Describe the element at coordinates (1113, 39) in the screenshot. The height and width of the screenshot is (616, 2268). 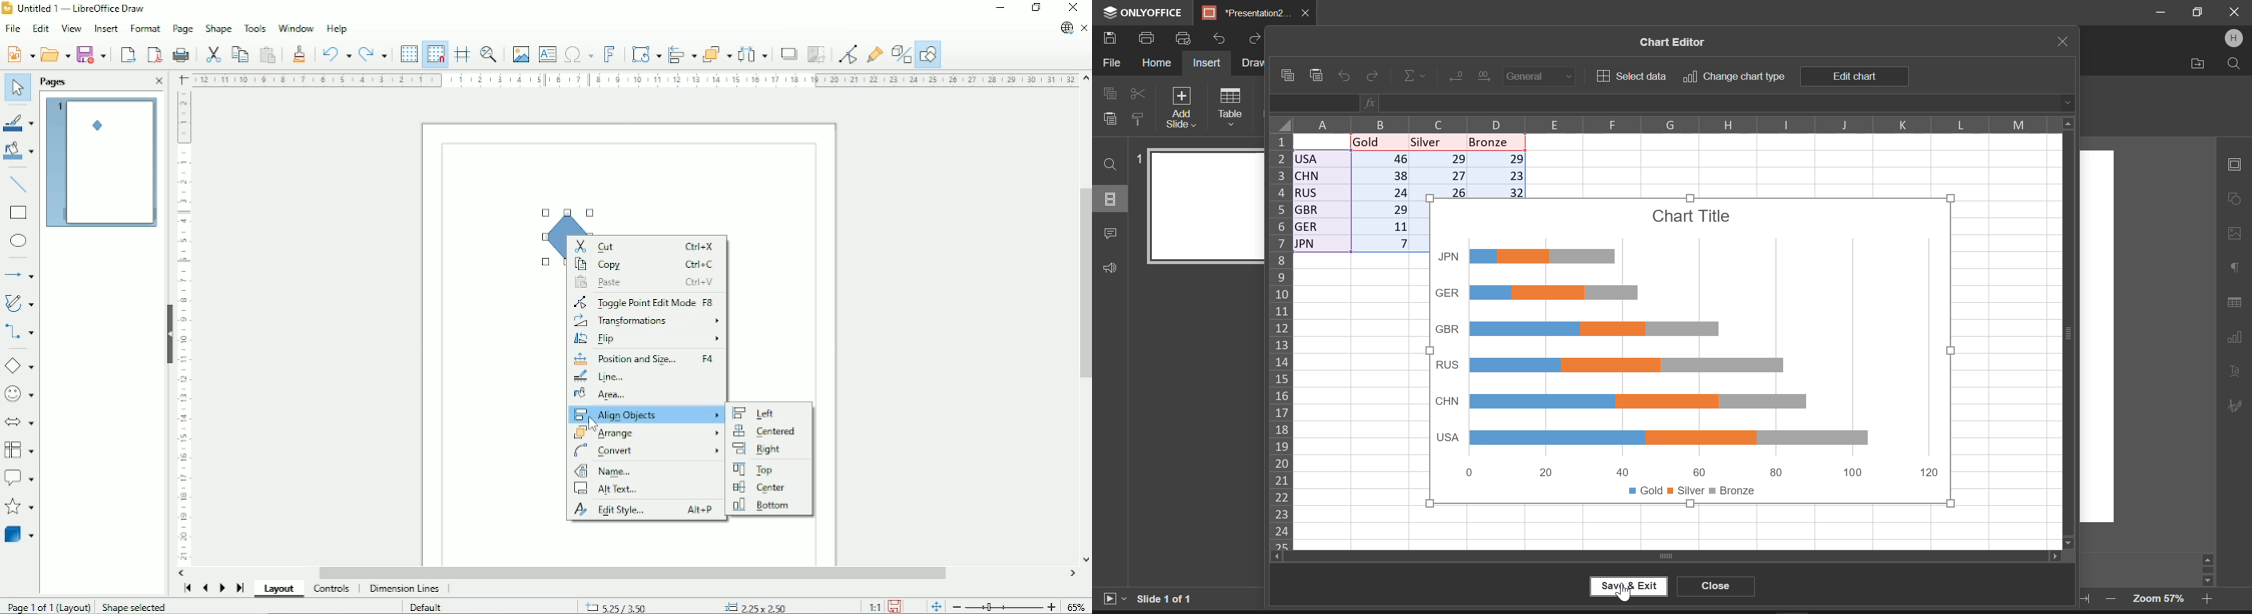
I see `Save` at that location.